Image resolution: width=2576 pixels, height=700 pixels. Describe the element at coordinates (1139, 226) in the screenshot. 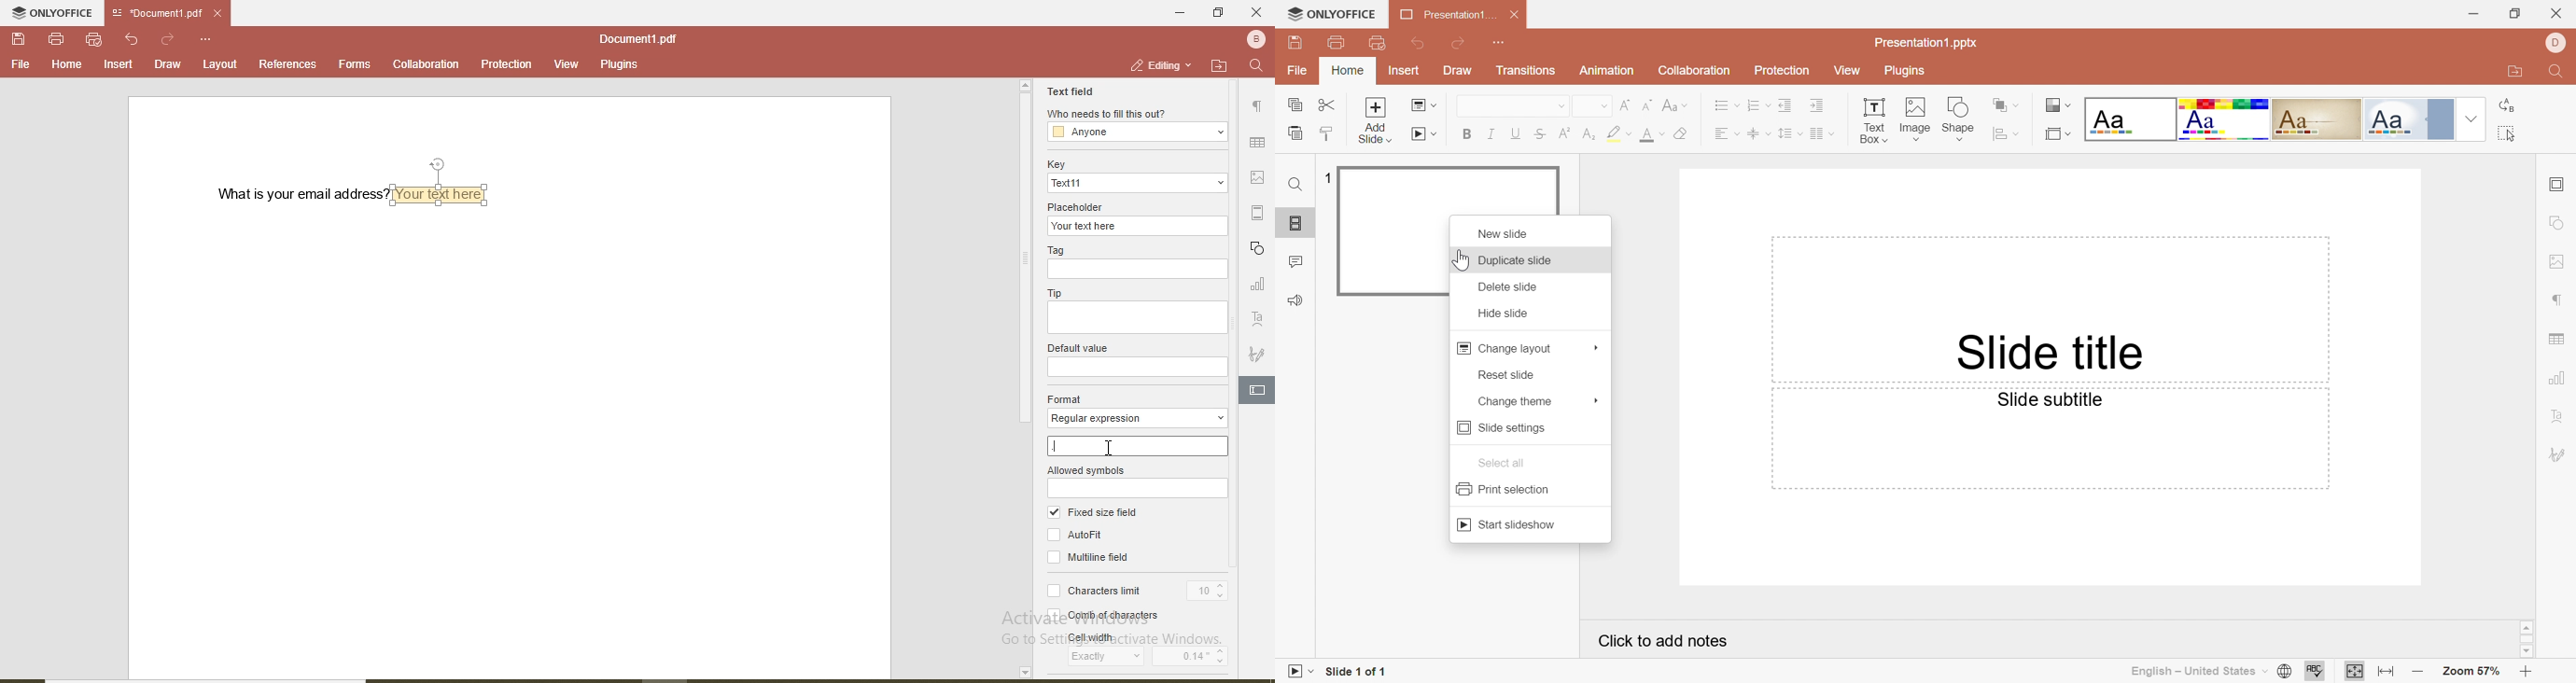

I see `your text here` at that location.